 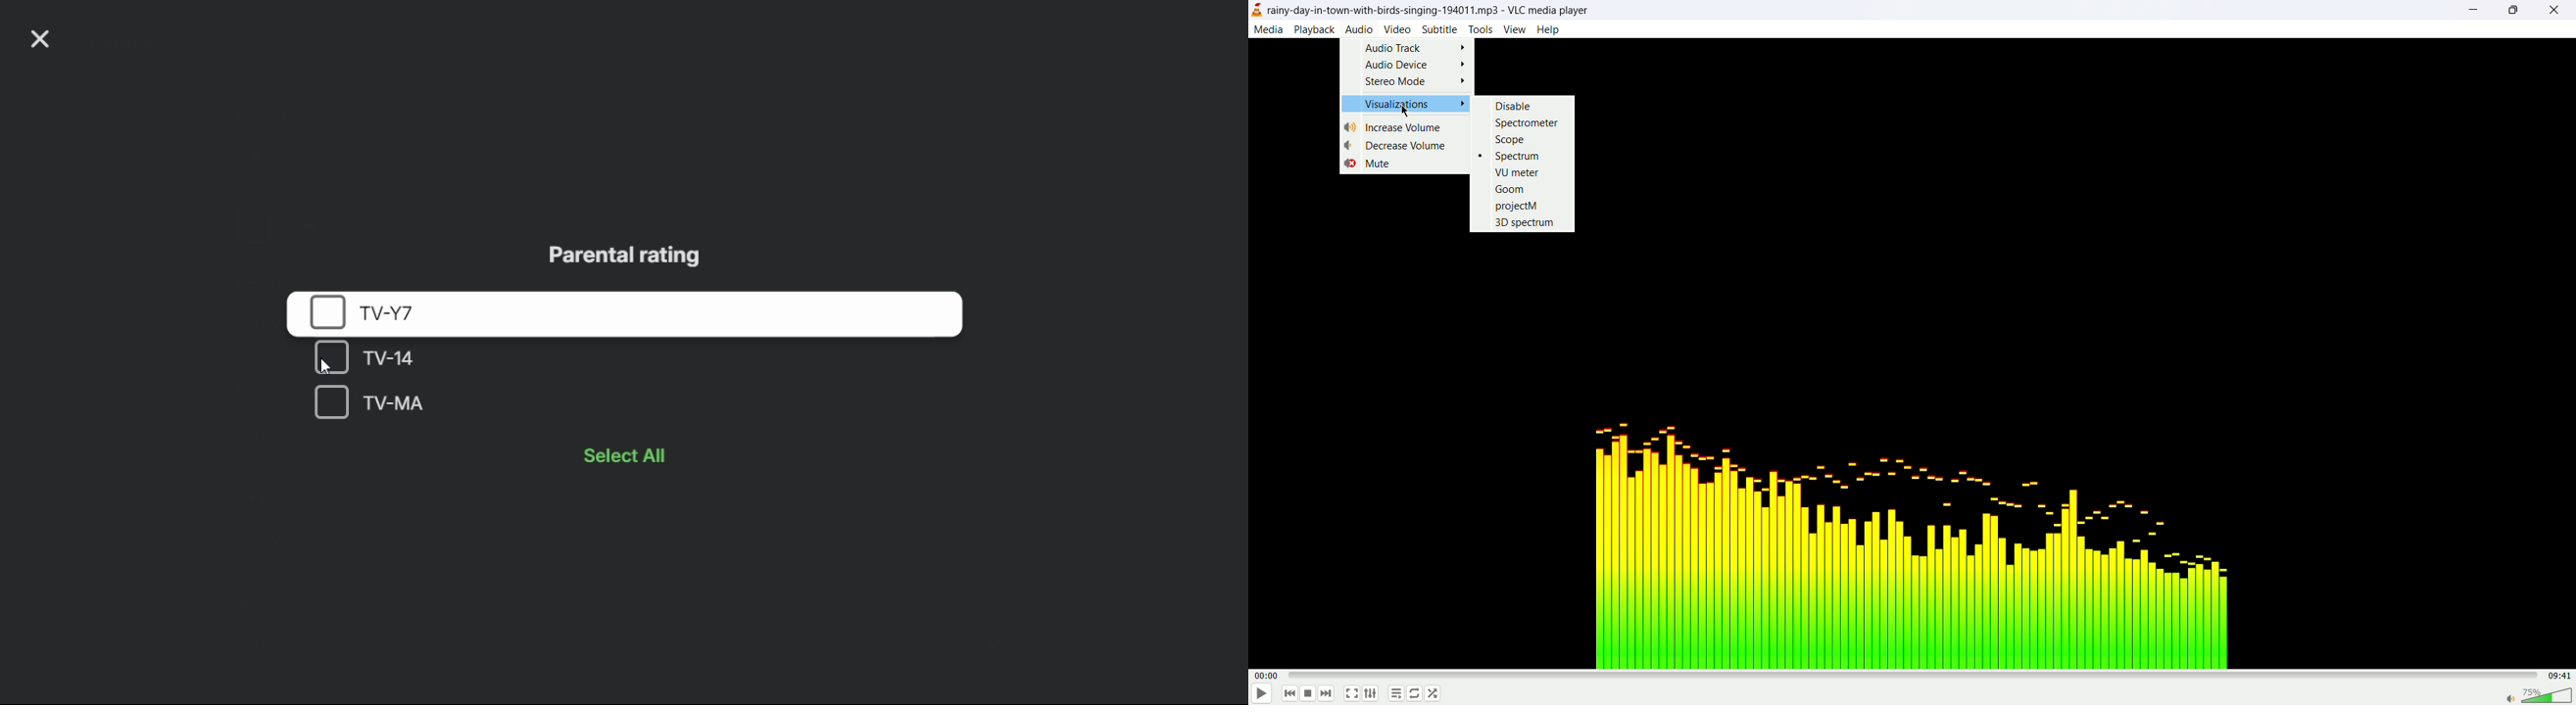 I want to click on audio track, so click(x=1416, y=48).